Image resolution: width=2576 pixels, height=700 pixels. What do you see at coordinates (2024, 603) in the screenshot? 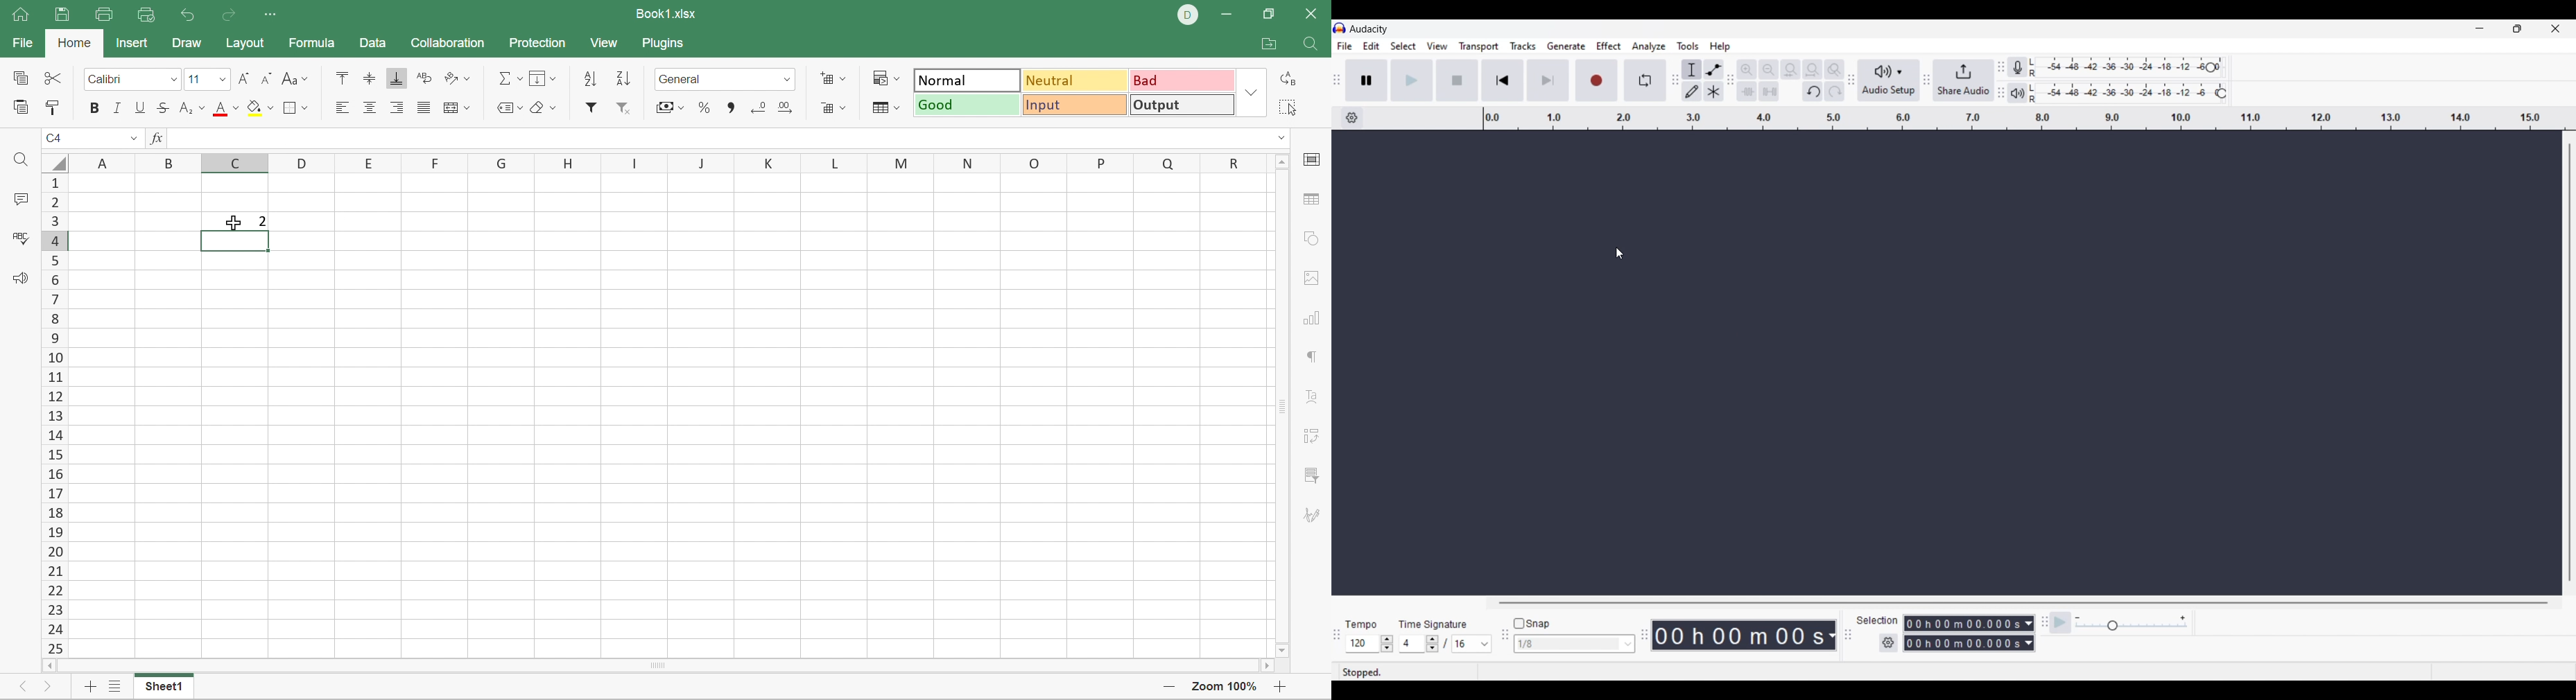
I see `Horizontal slide bar` at bounding box center [2024, 603].